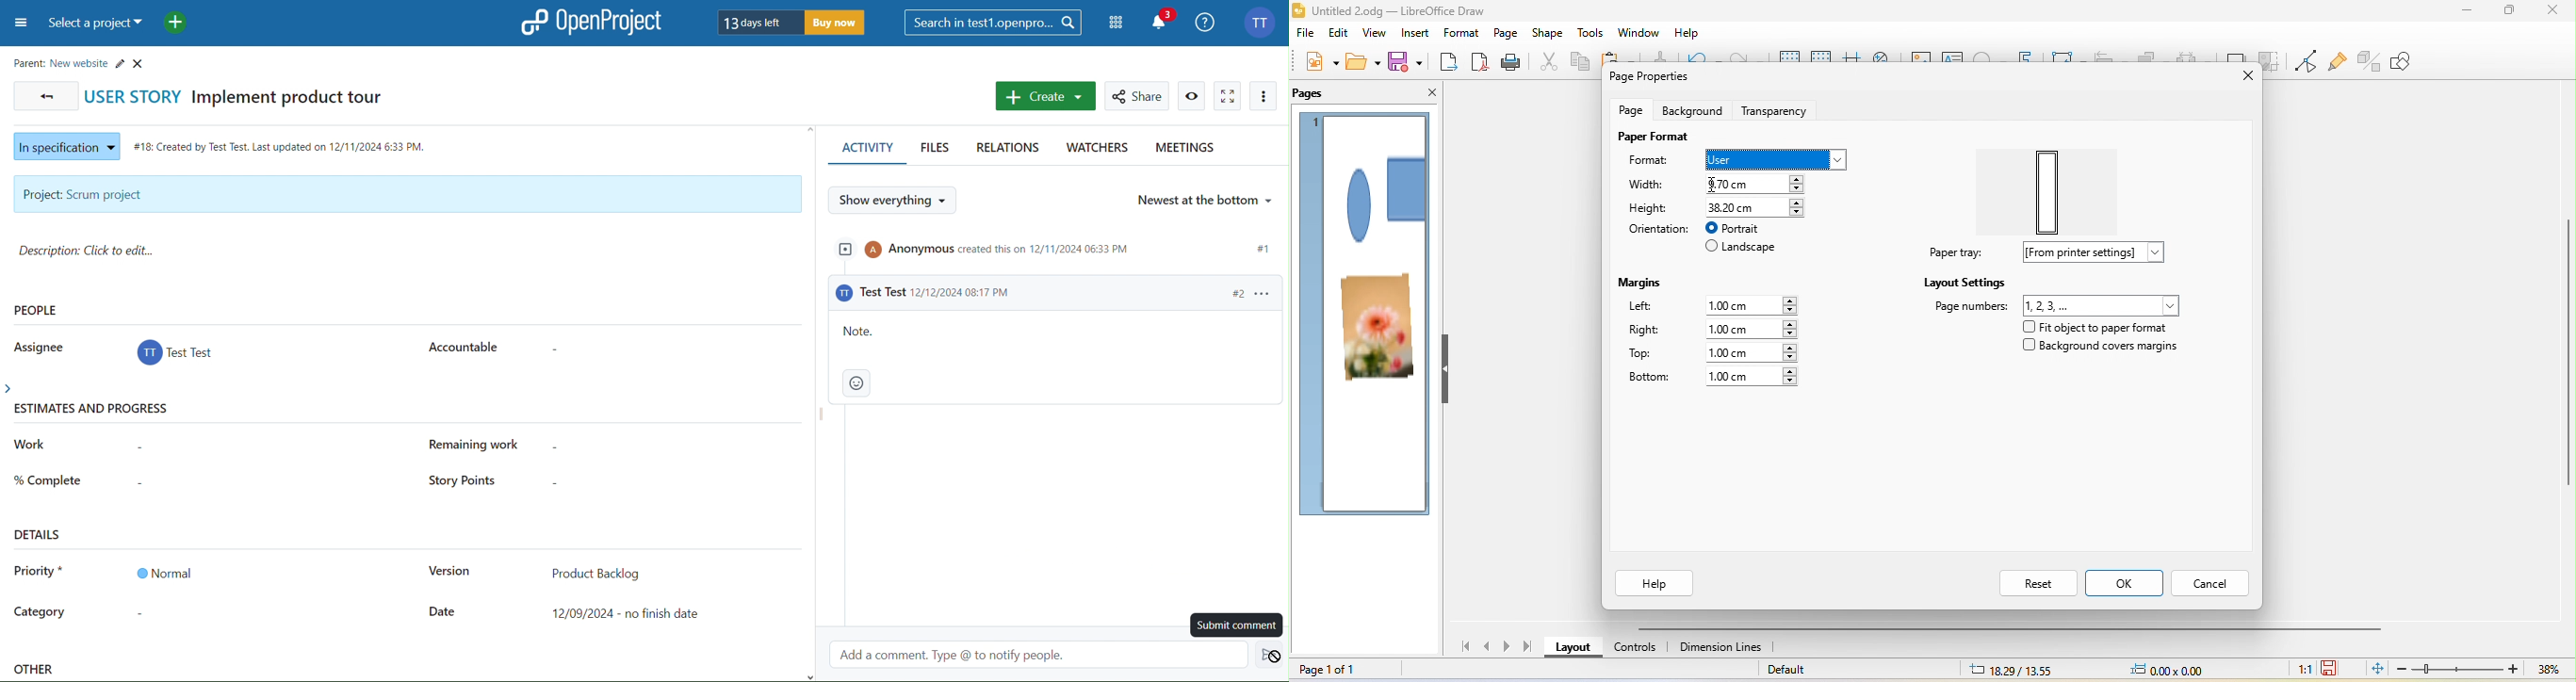 This screenshot has width=2576, height=700. Describe the element at coordinates (1713, 182) in the screenshot. I see `cursor movement` at that location.